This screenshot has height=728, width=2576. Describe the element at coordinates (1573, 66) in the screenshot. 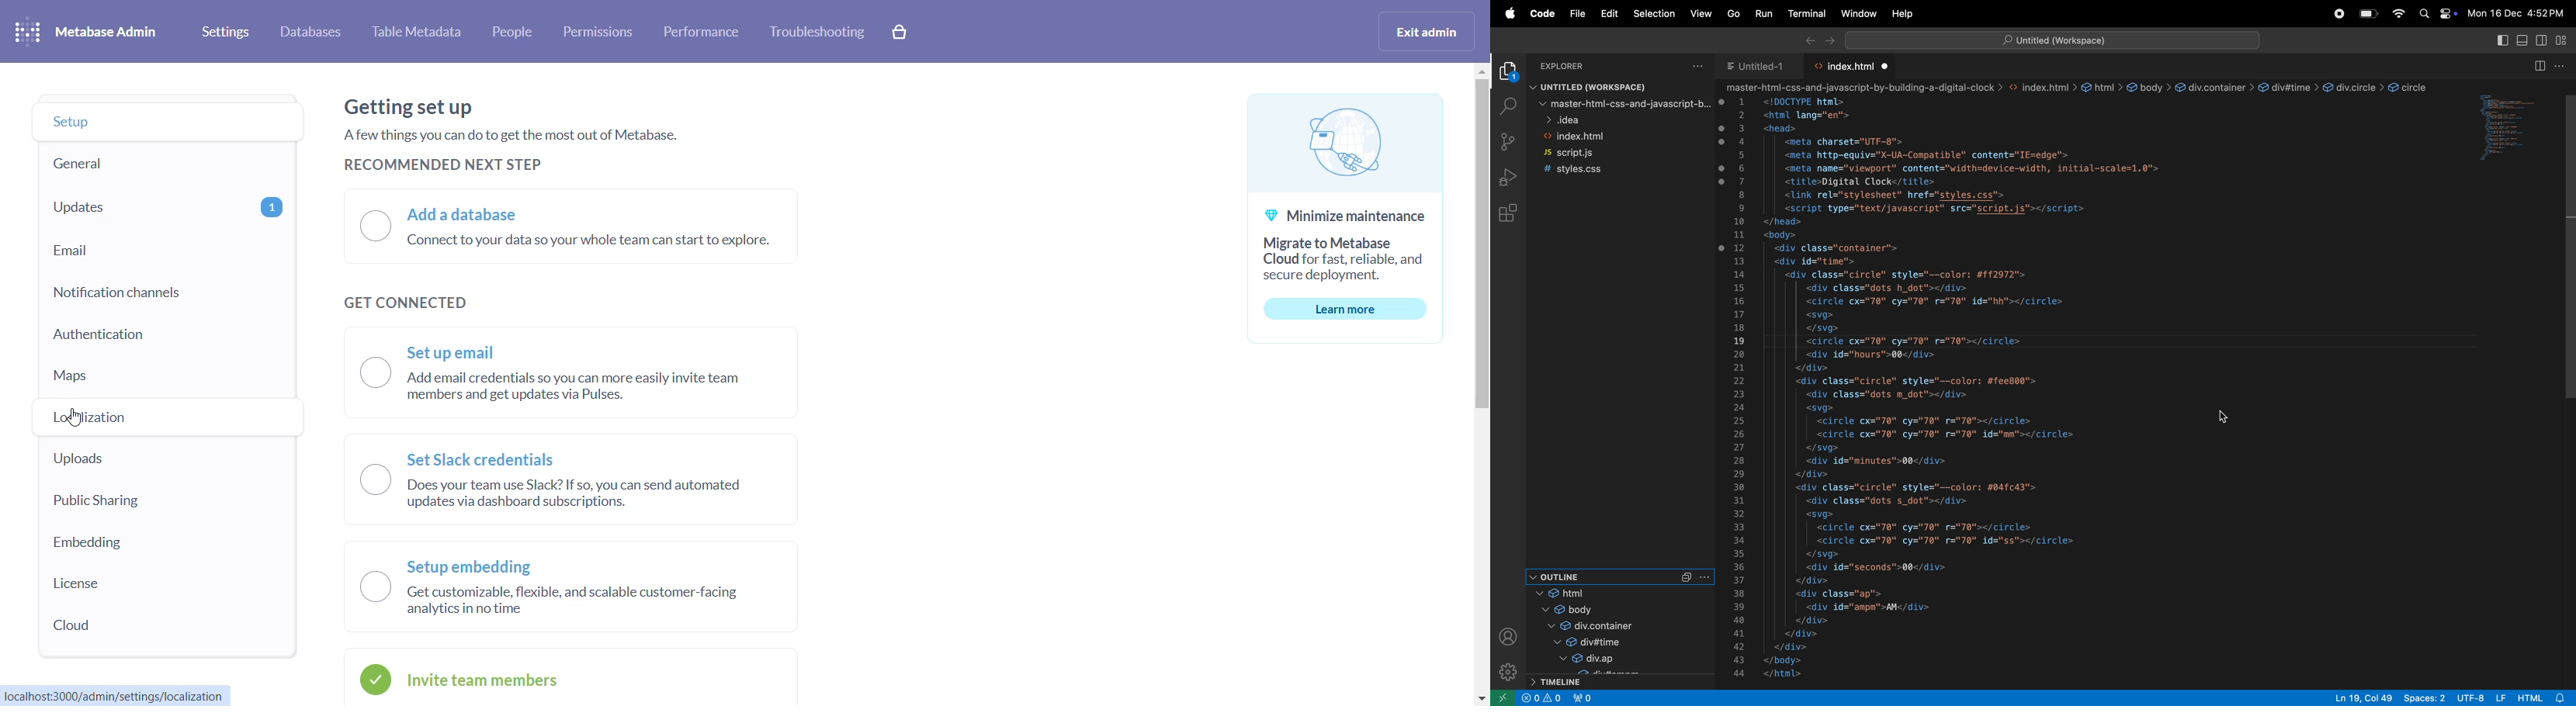

I see `Explore` at that location.